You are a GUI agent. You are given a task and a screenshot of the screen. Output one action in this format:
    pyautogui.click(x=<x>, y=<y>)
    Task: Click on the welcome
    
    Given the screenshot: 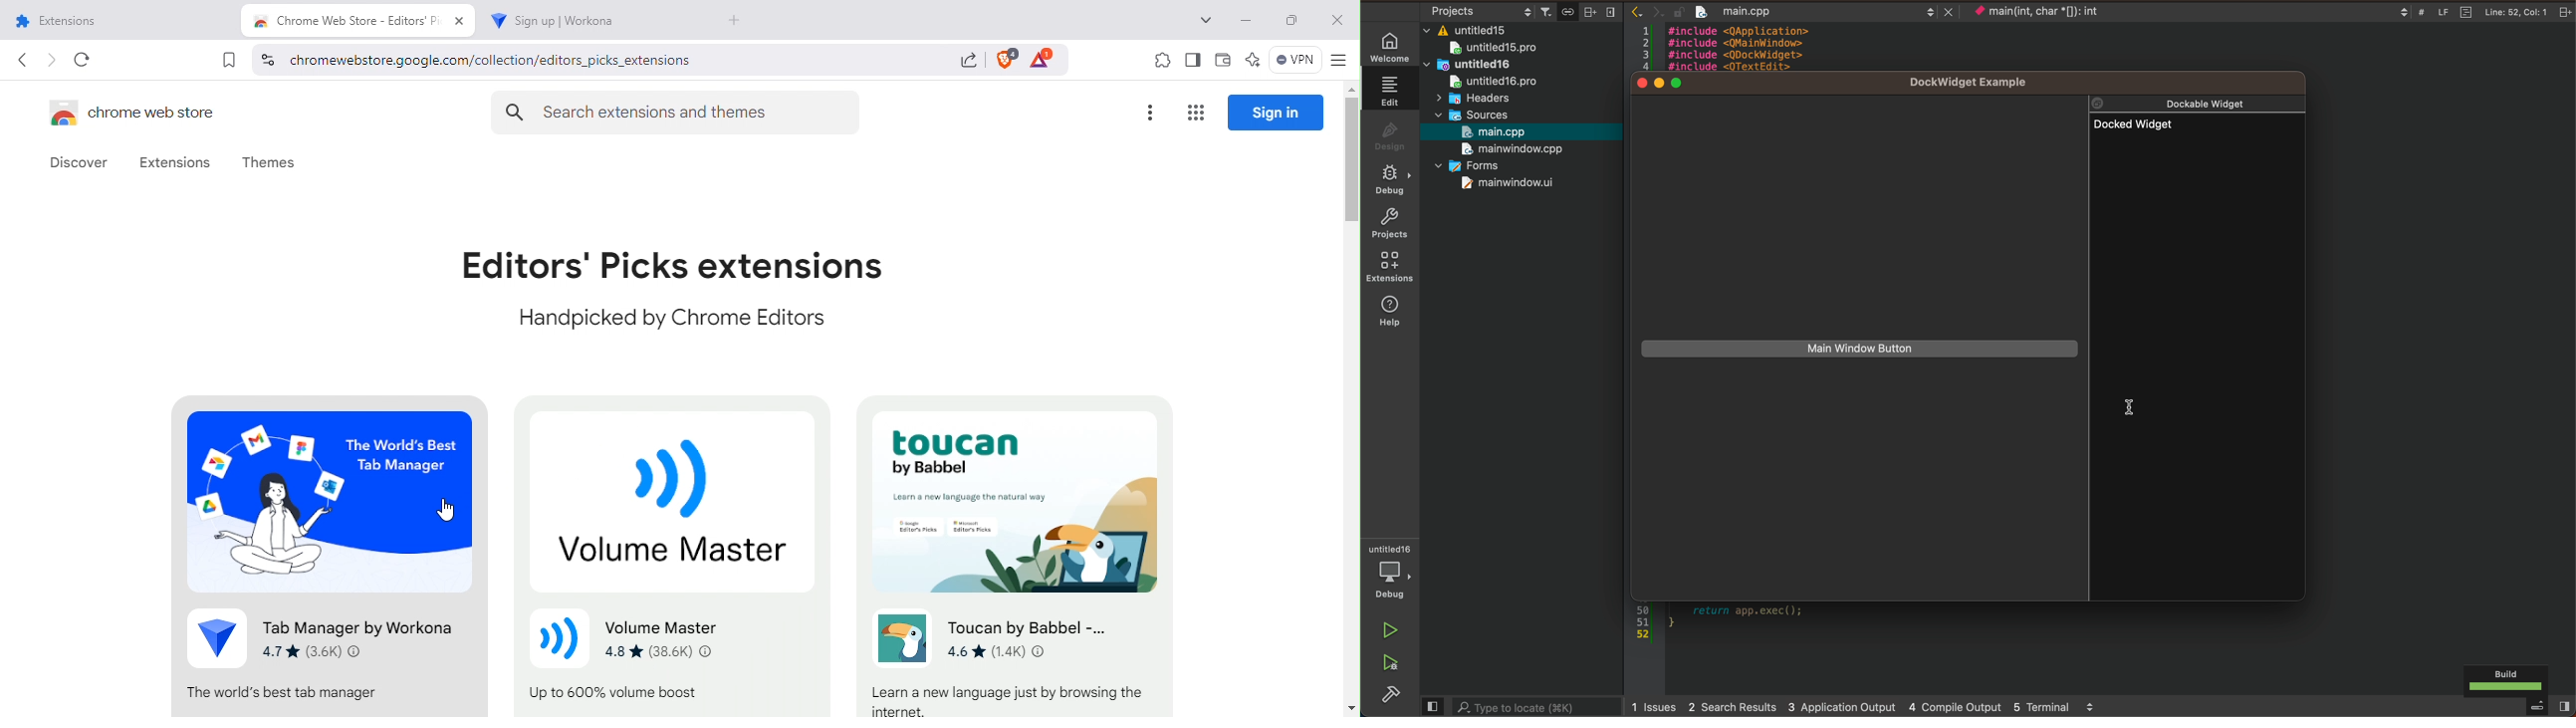 What is the action you would take?
    pyautogui.click(x=1389, y=42)
    